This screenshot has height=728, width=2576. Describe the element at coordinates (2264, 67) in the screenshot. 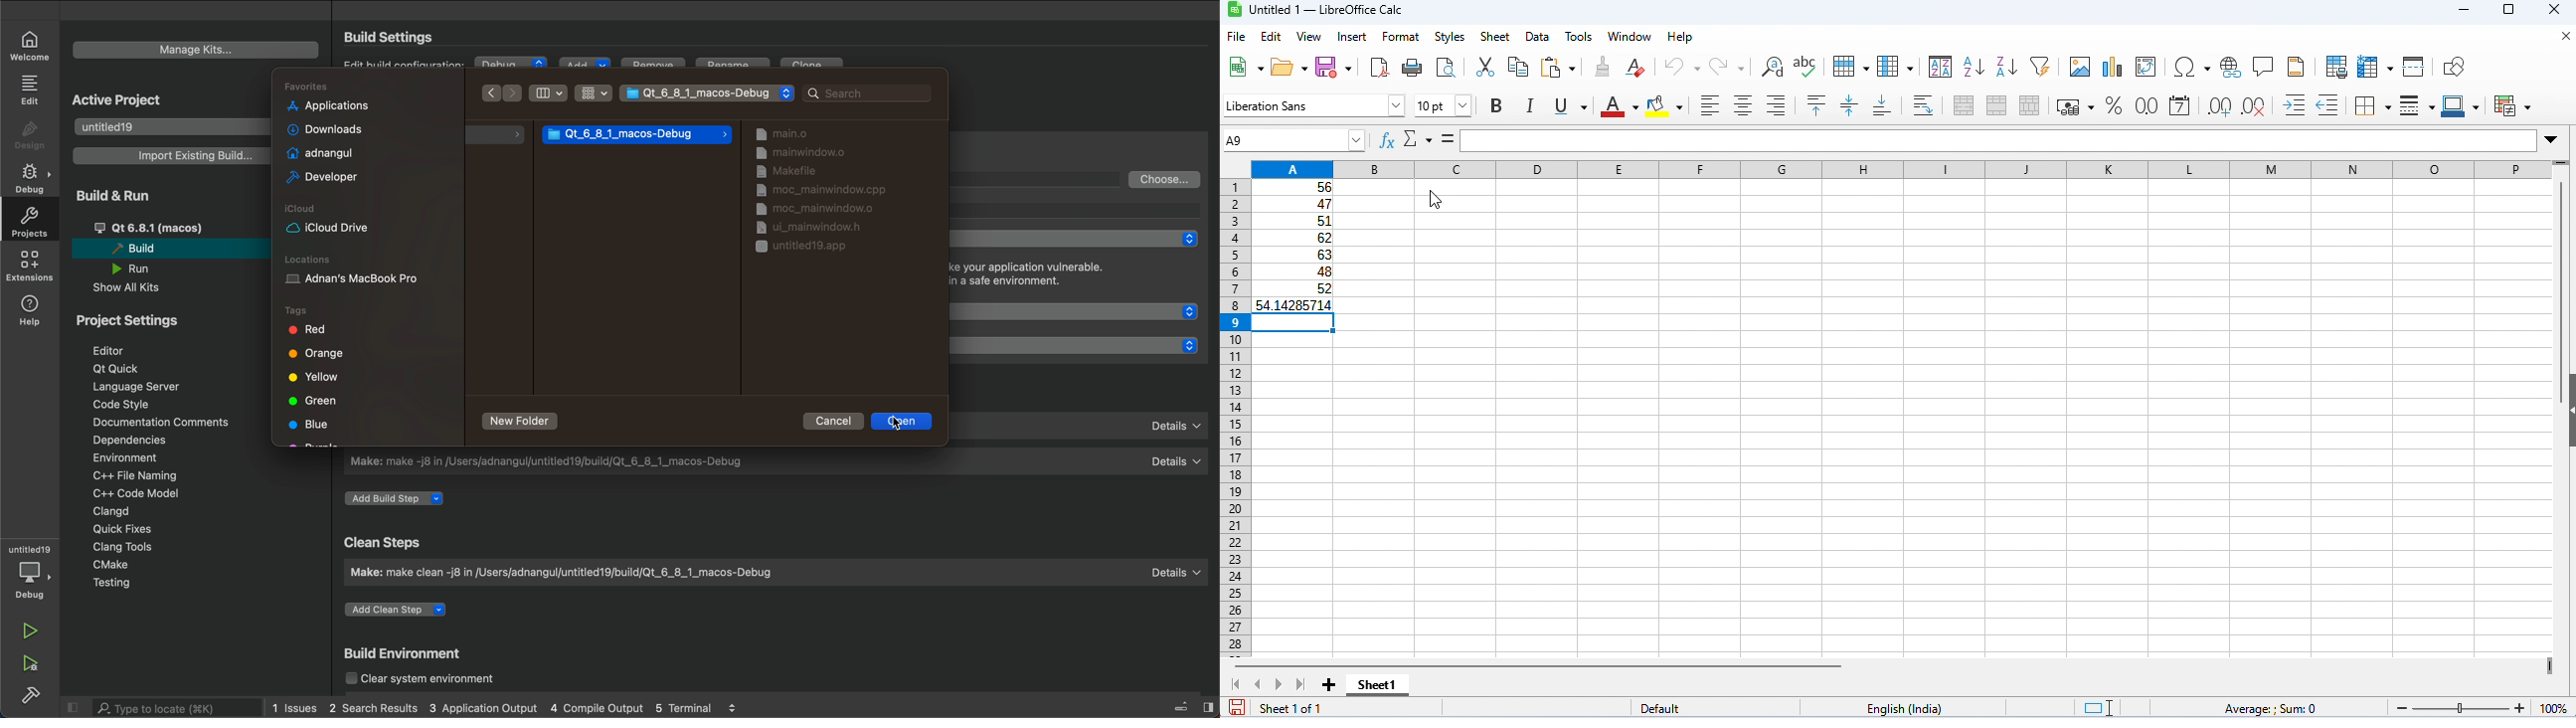

I see `insert comment` at that location.